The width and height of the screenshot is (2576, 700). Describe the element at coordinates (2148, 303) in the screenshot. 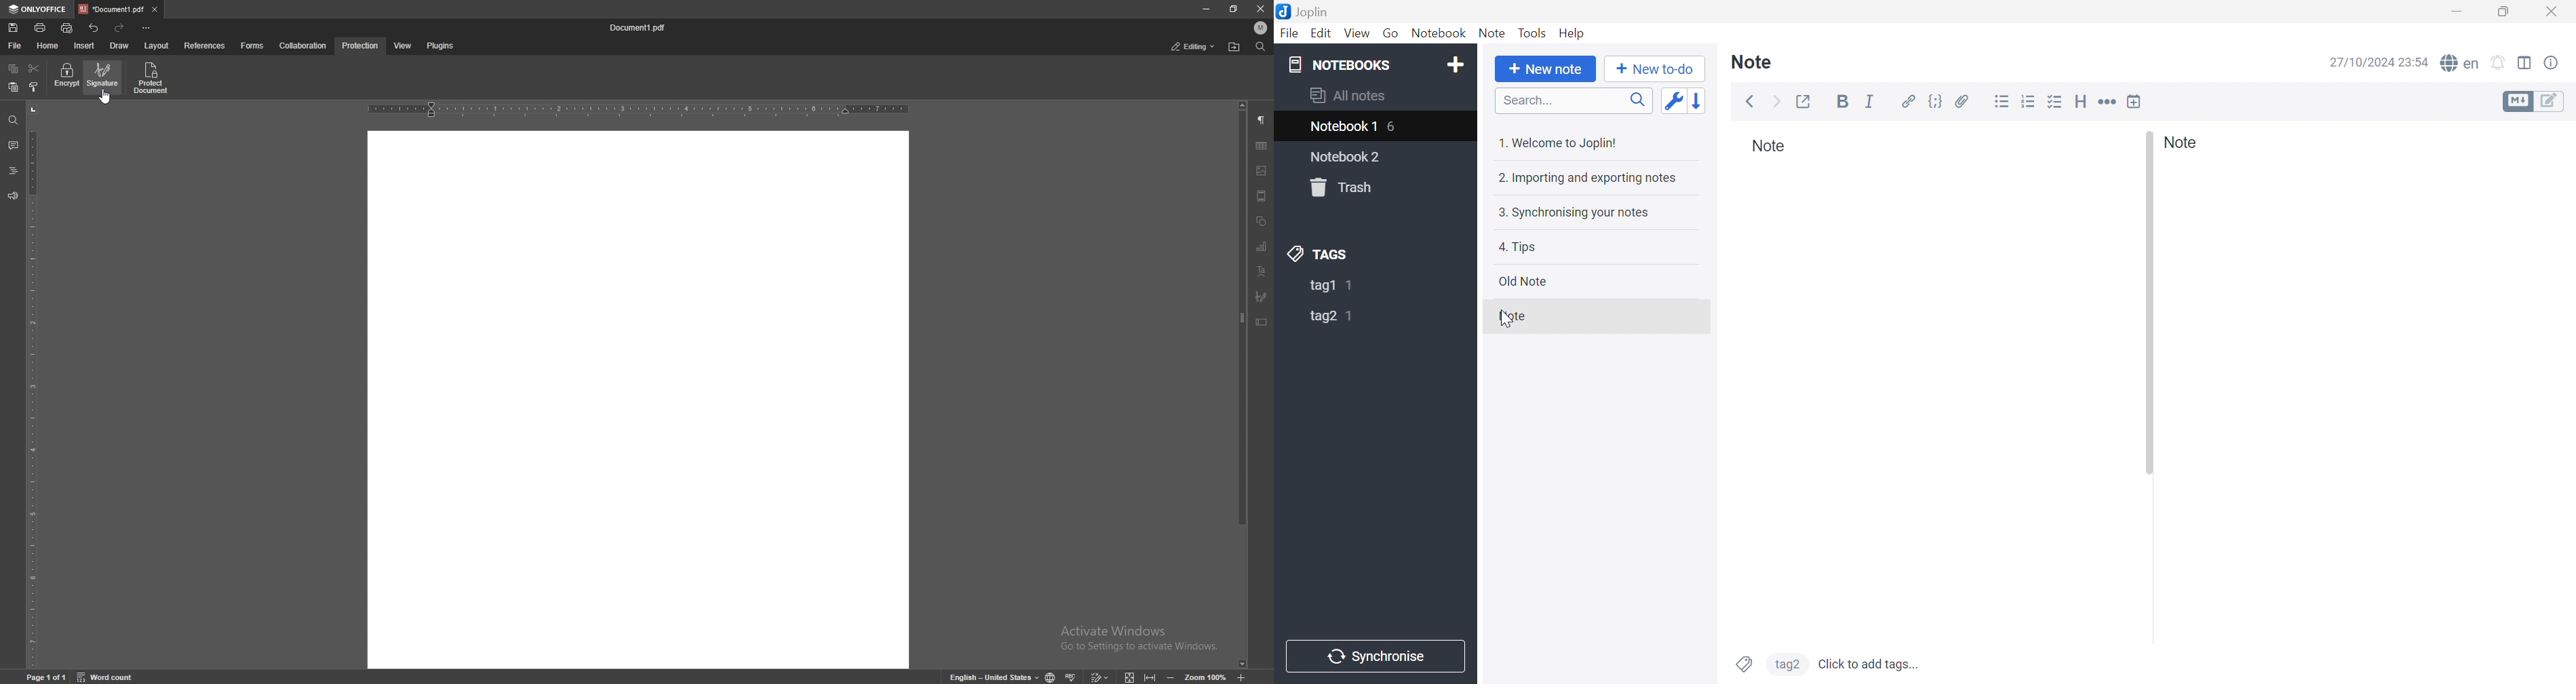

I see `` at that location.